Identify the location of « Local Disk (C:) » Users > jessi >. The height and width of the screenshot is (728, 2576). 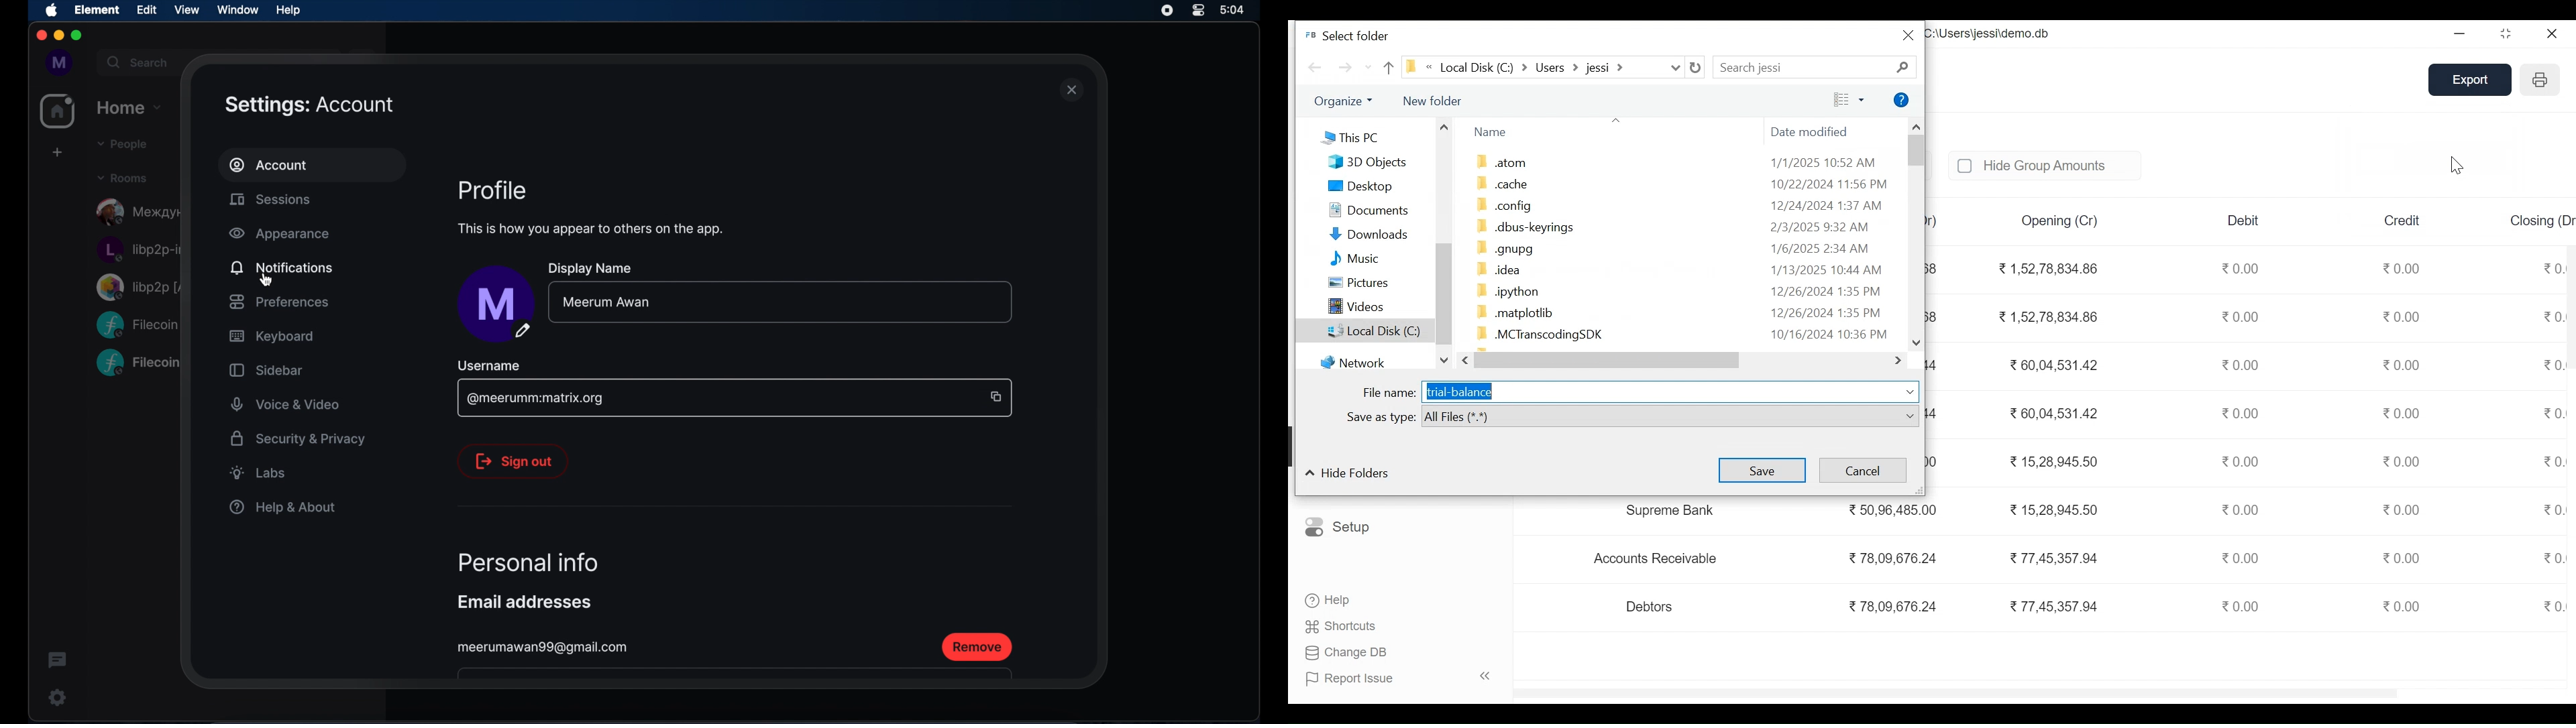
(1521, 66).